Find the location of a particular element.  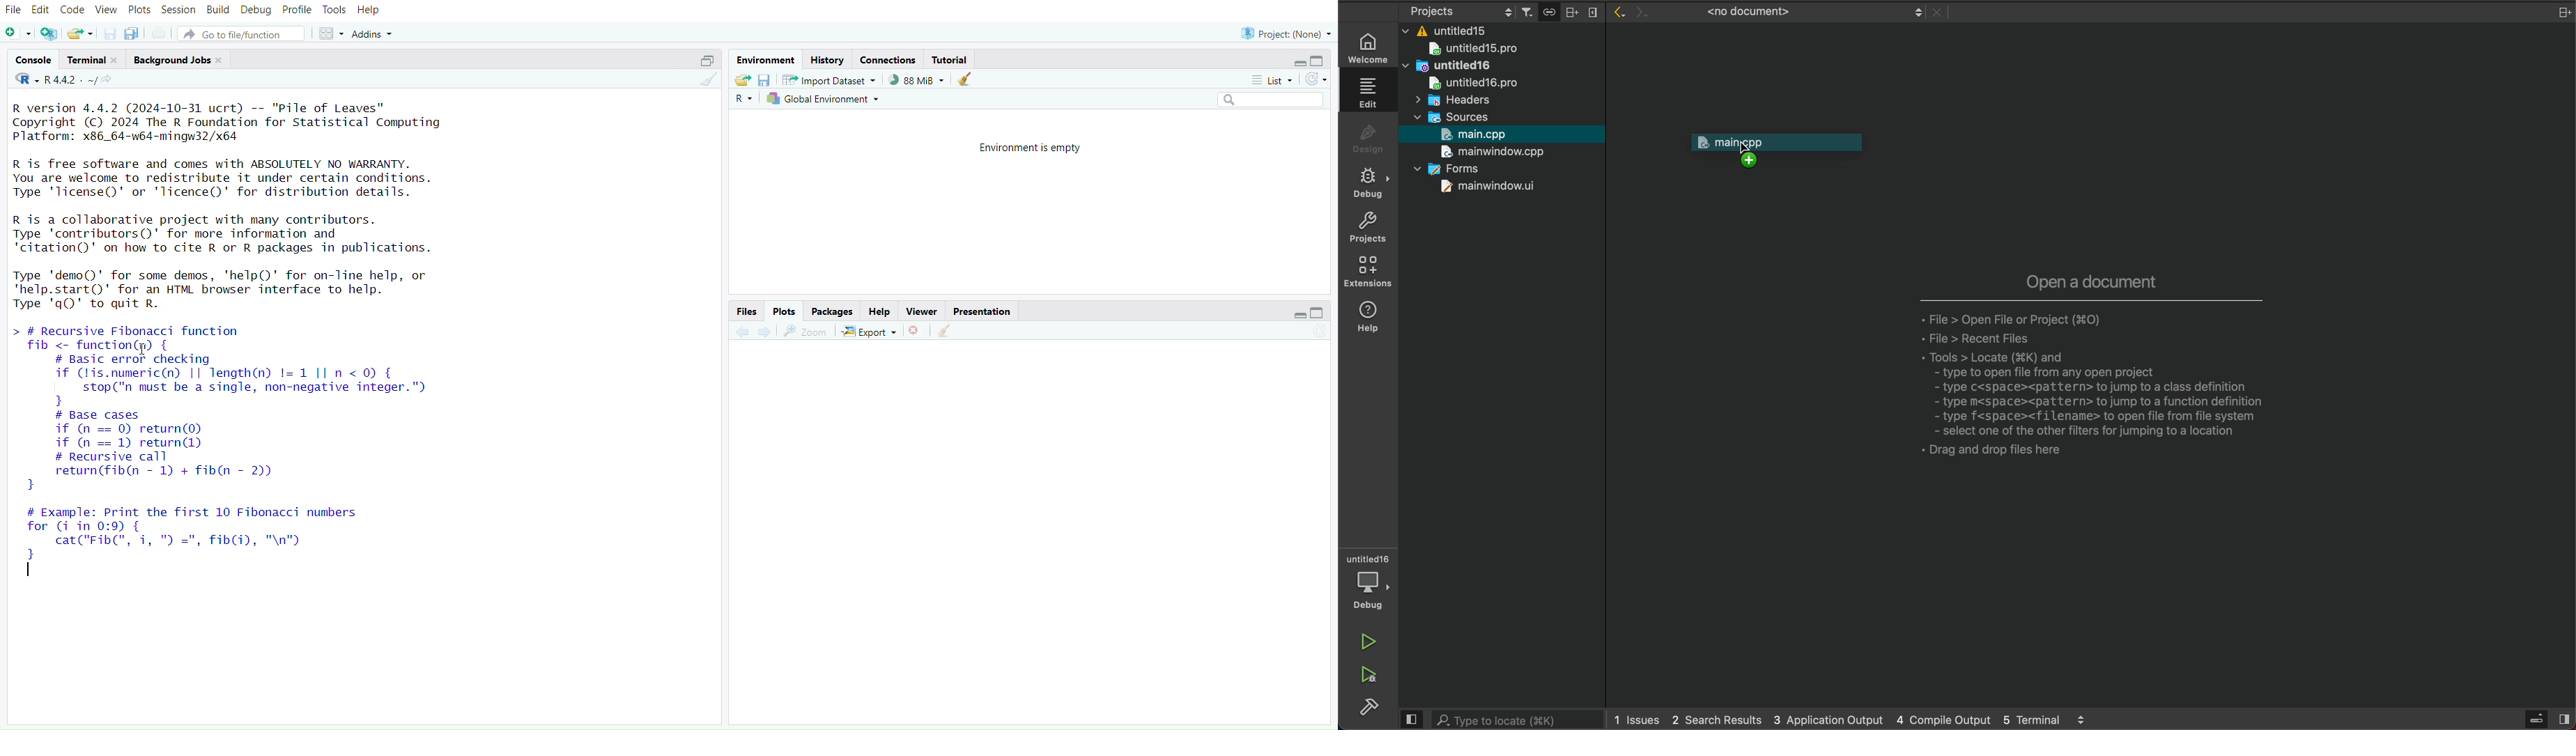

go to file/function is located at coordinates (241, 35).